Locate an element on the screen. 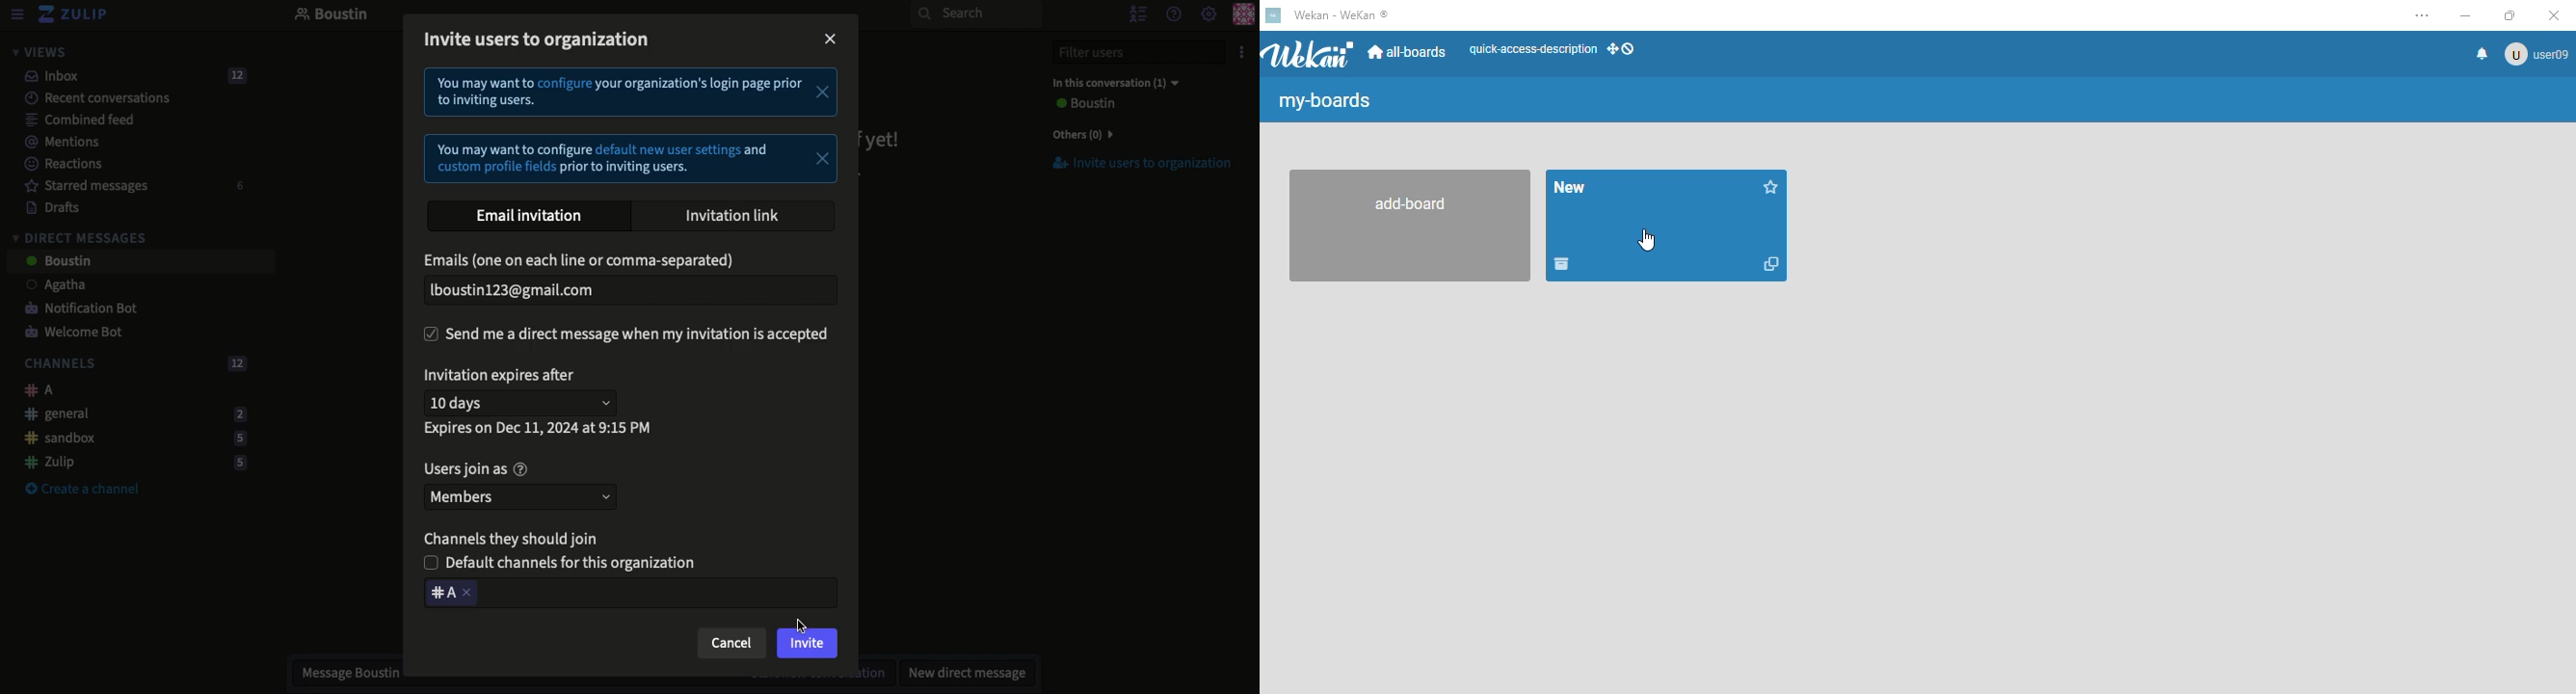 The height and width of the screenshot is (700, 2576). Unselected is located at coordinates (567, 563).